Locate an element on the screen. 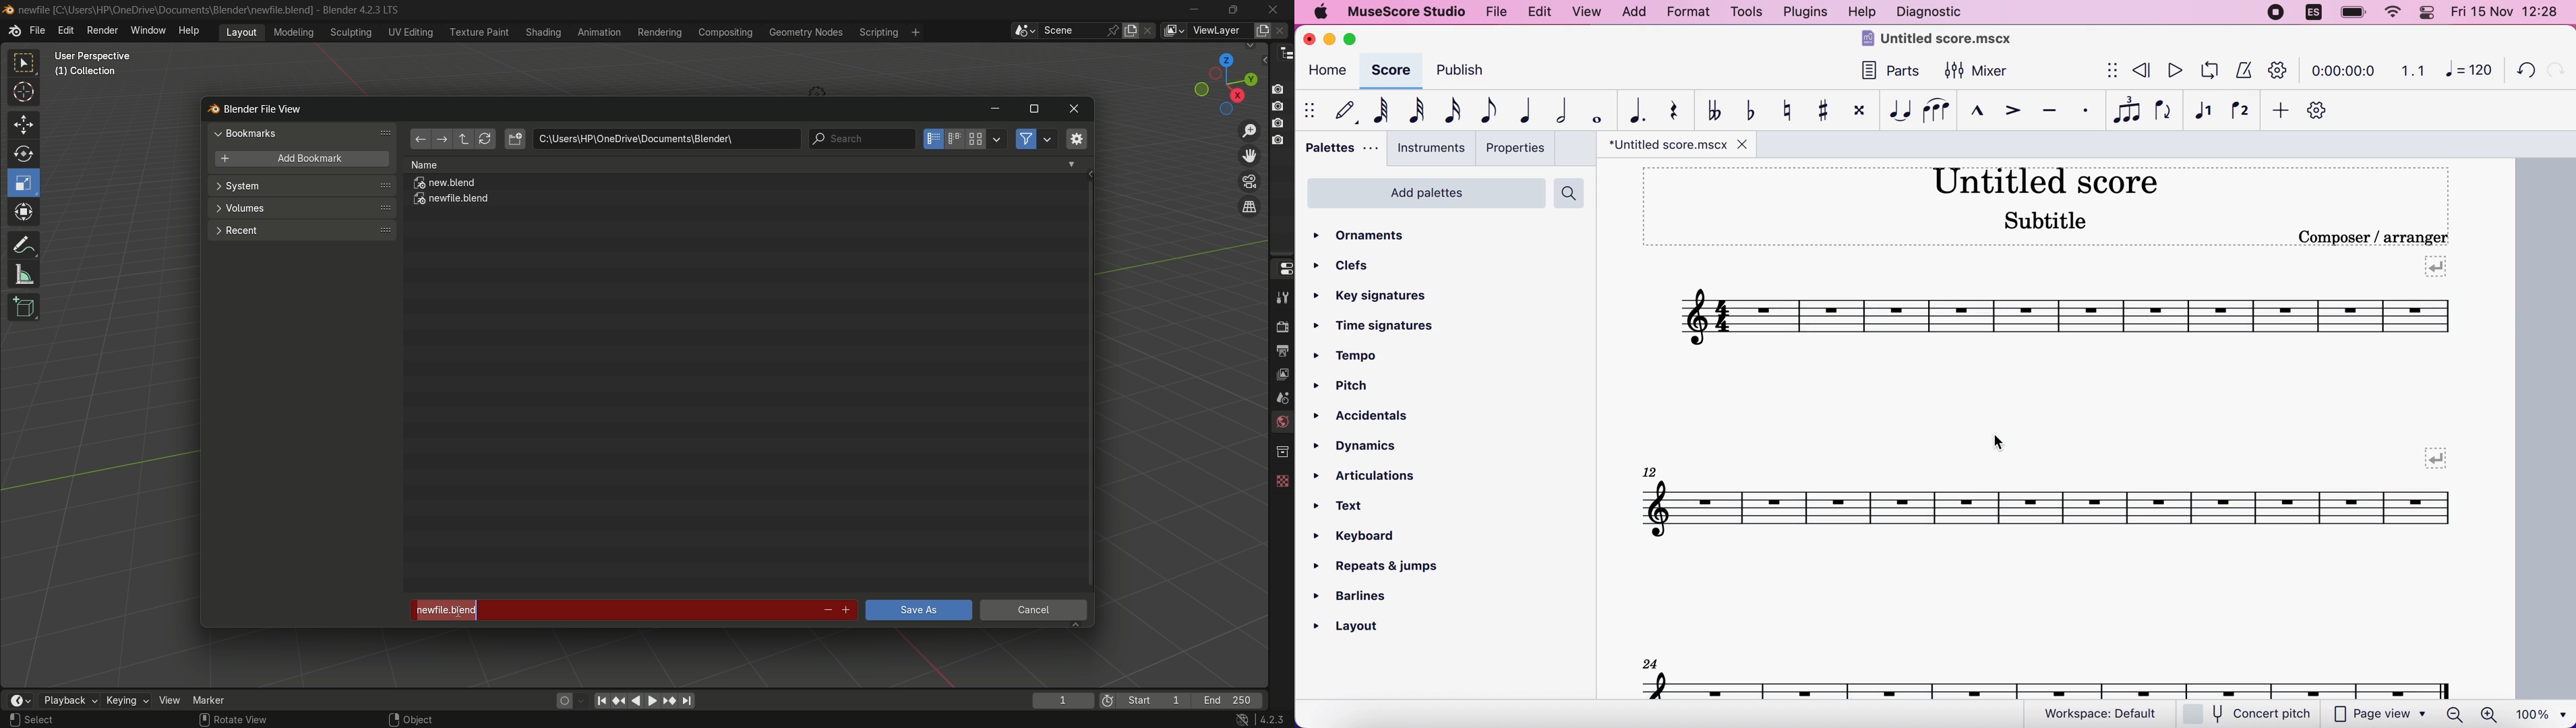  toggle natural is located at coordinates (1783, 110).